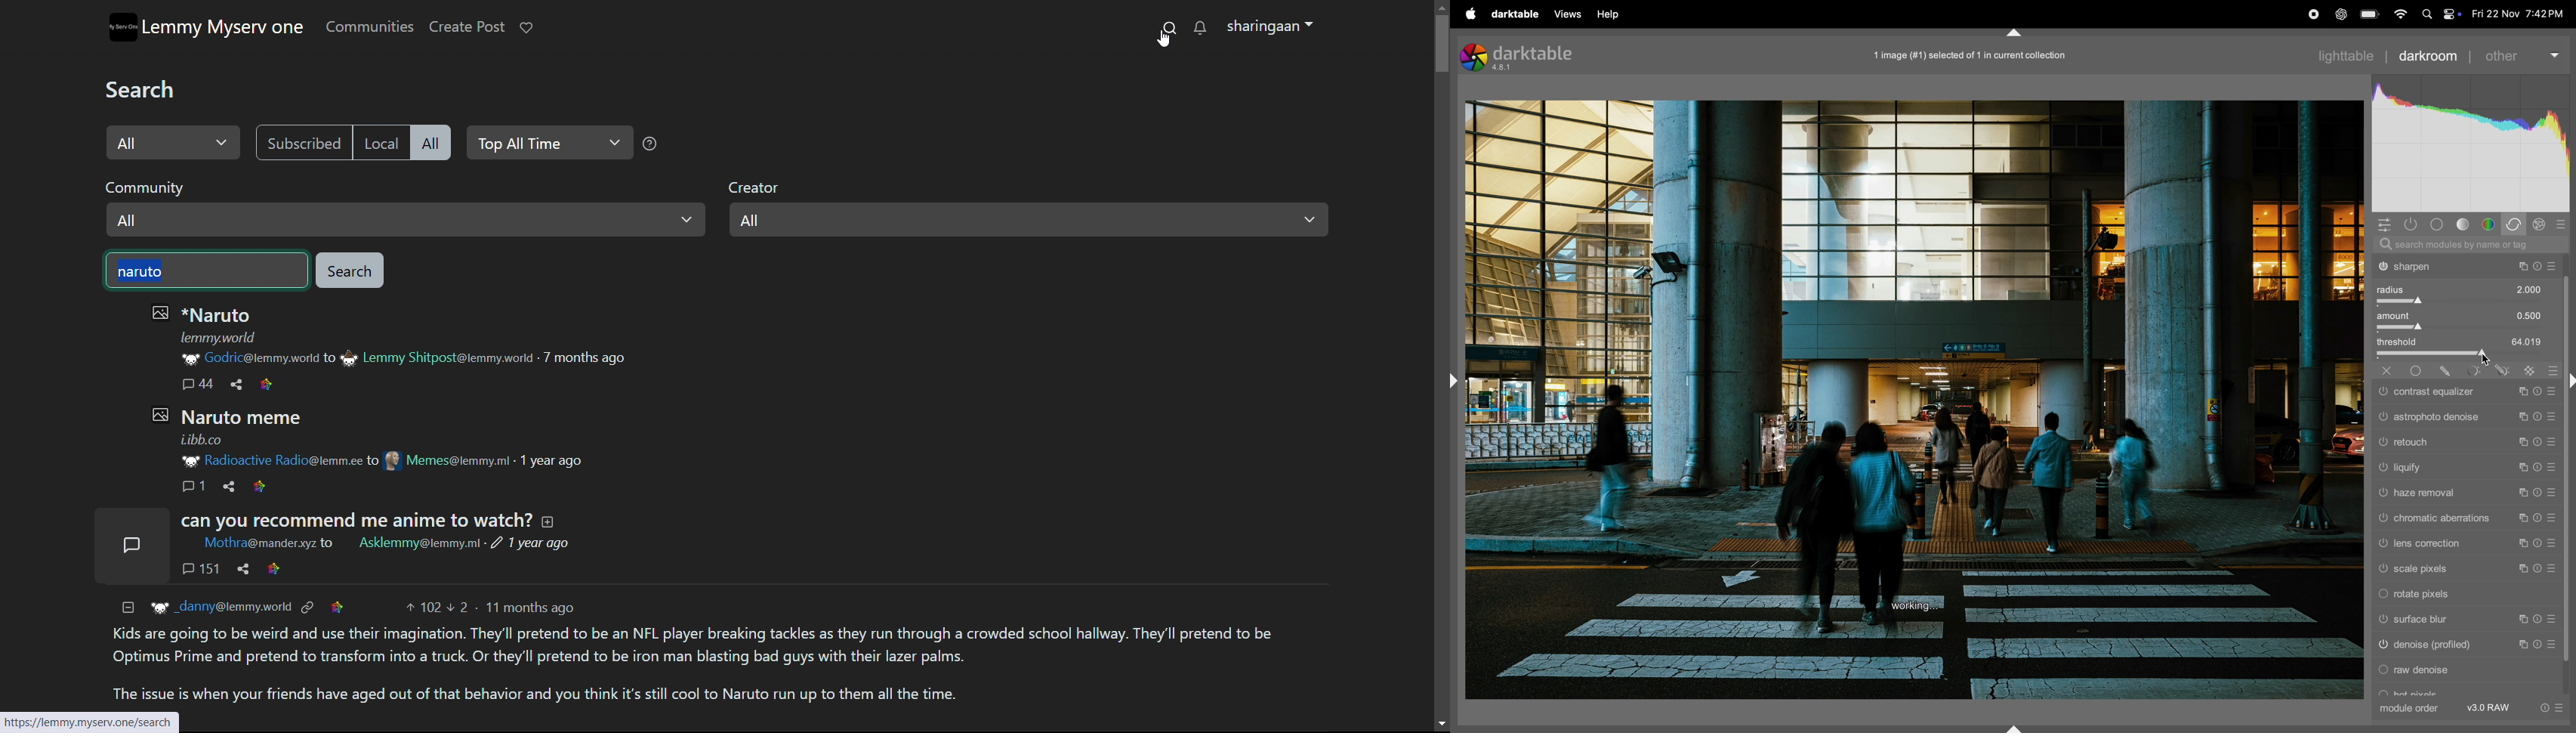  Describe the element at coordinates (2470, 369) in the screenshot. I see `parametric mask` at that location.